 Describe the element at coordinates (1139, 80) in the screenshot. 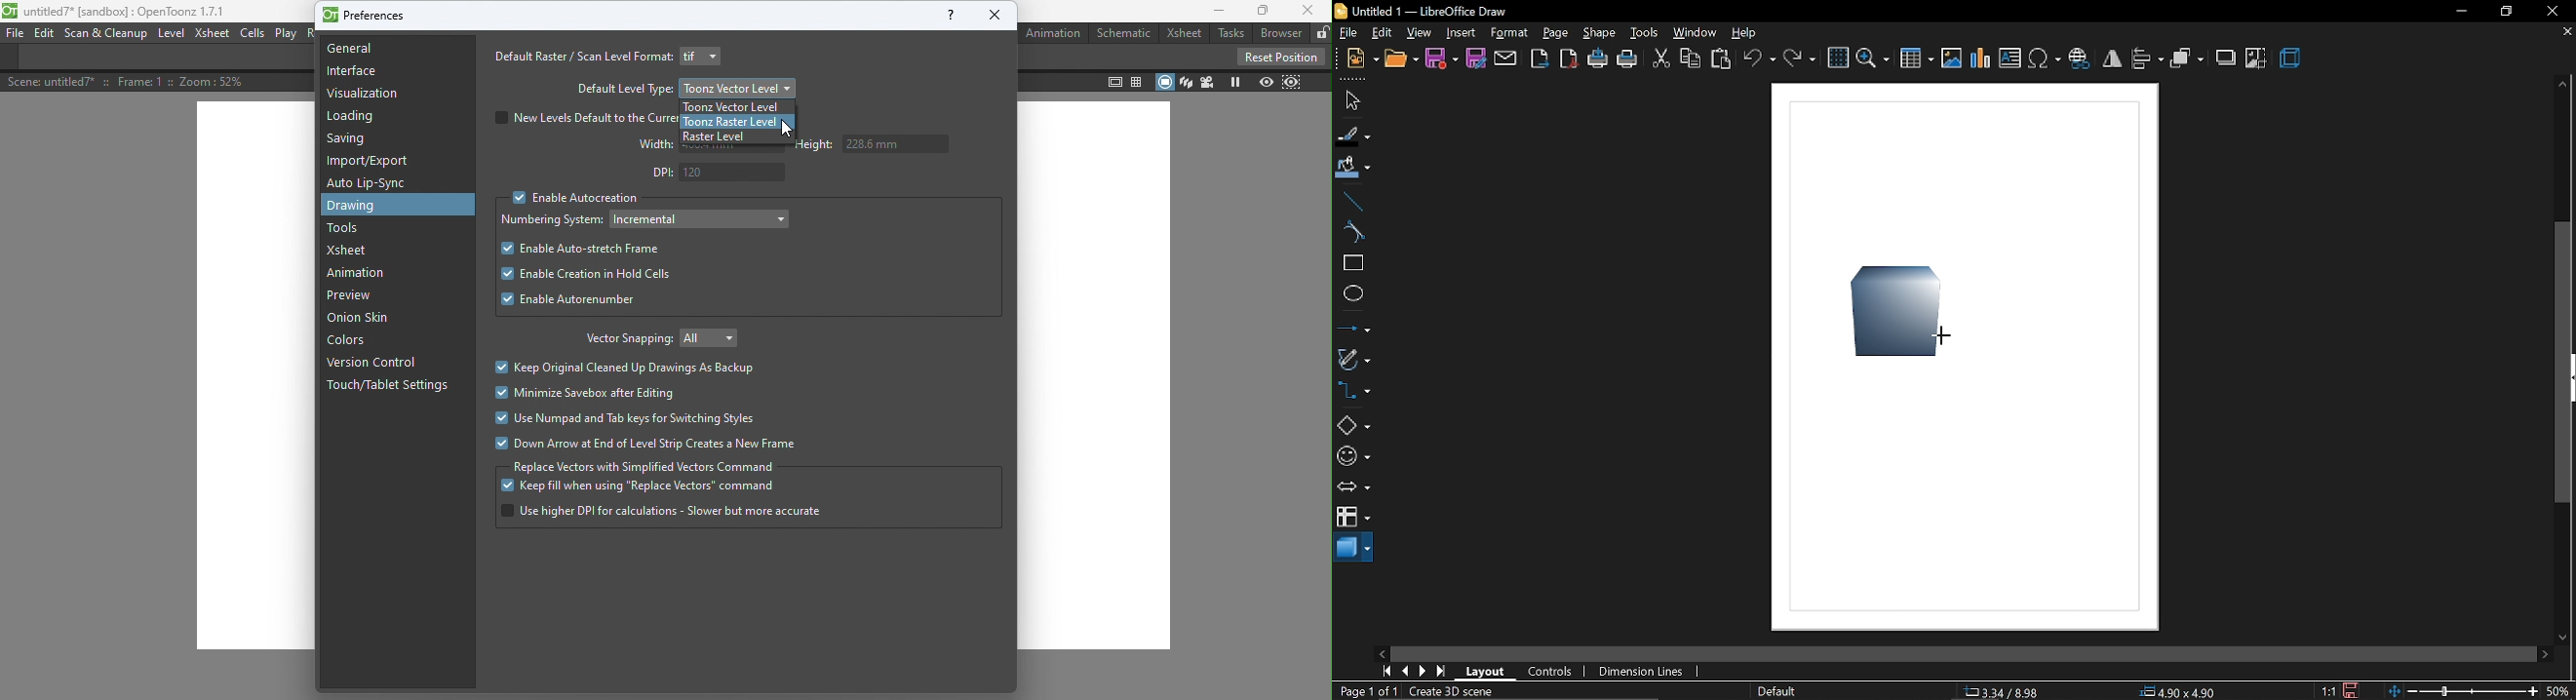

I see `Field guide` at that location.